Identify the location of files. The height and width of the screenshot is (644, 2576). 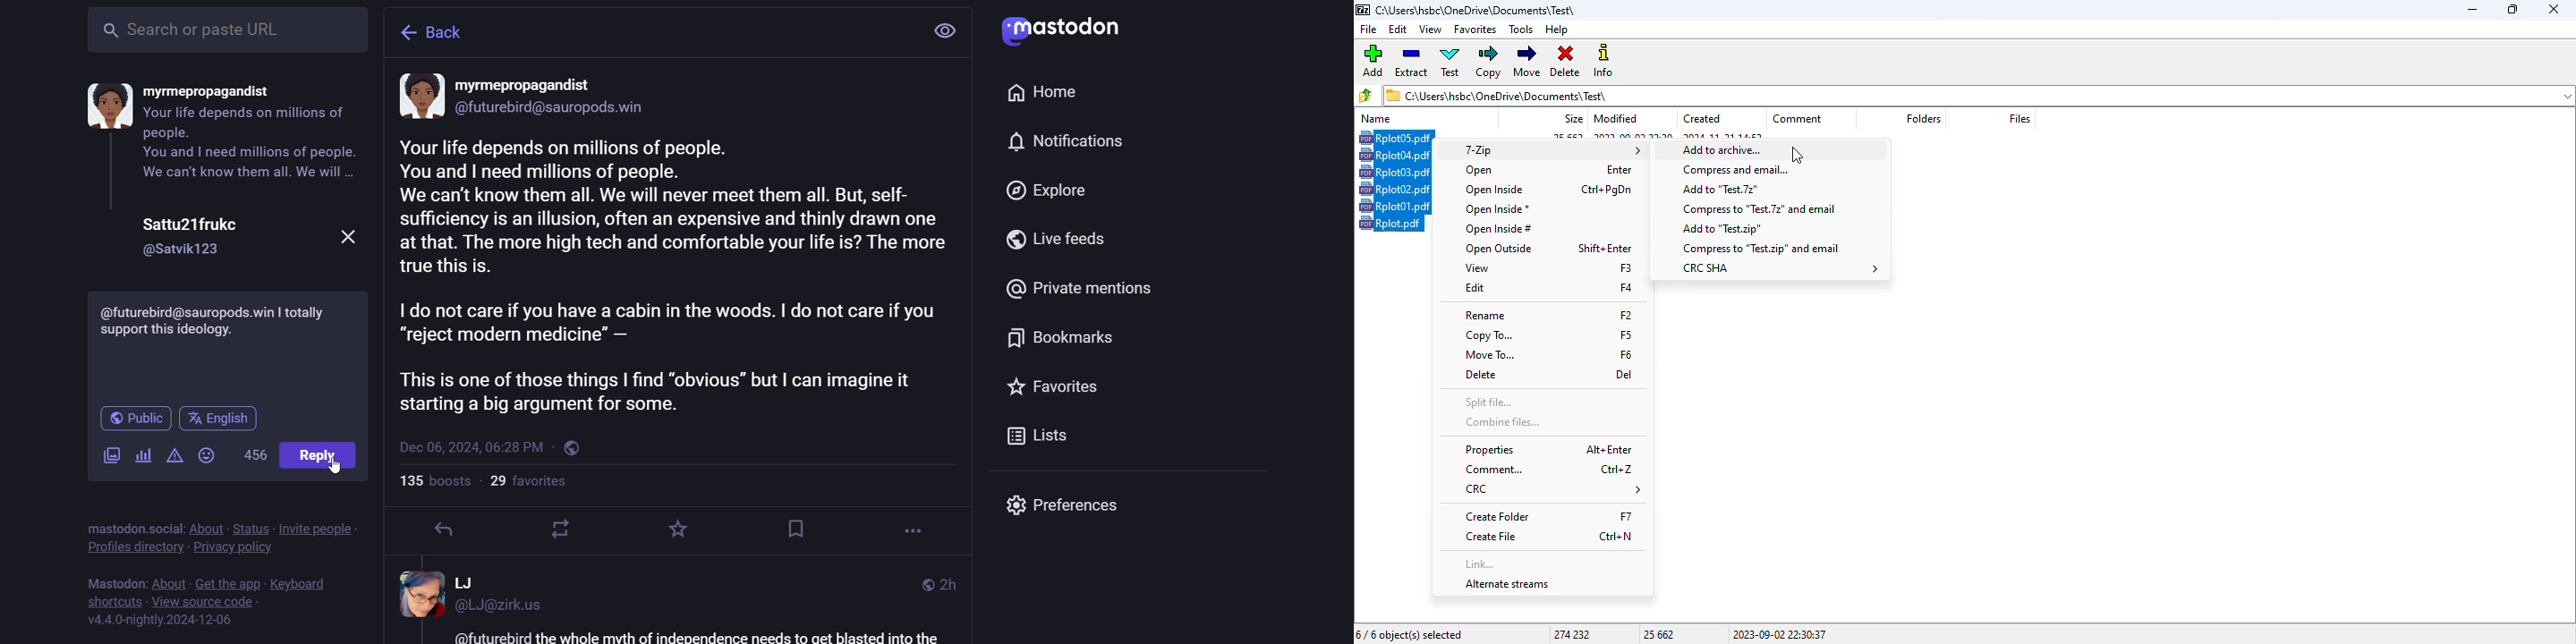
(2019, 118).